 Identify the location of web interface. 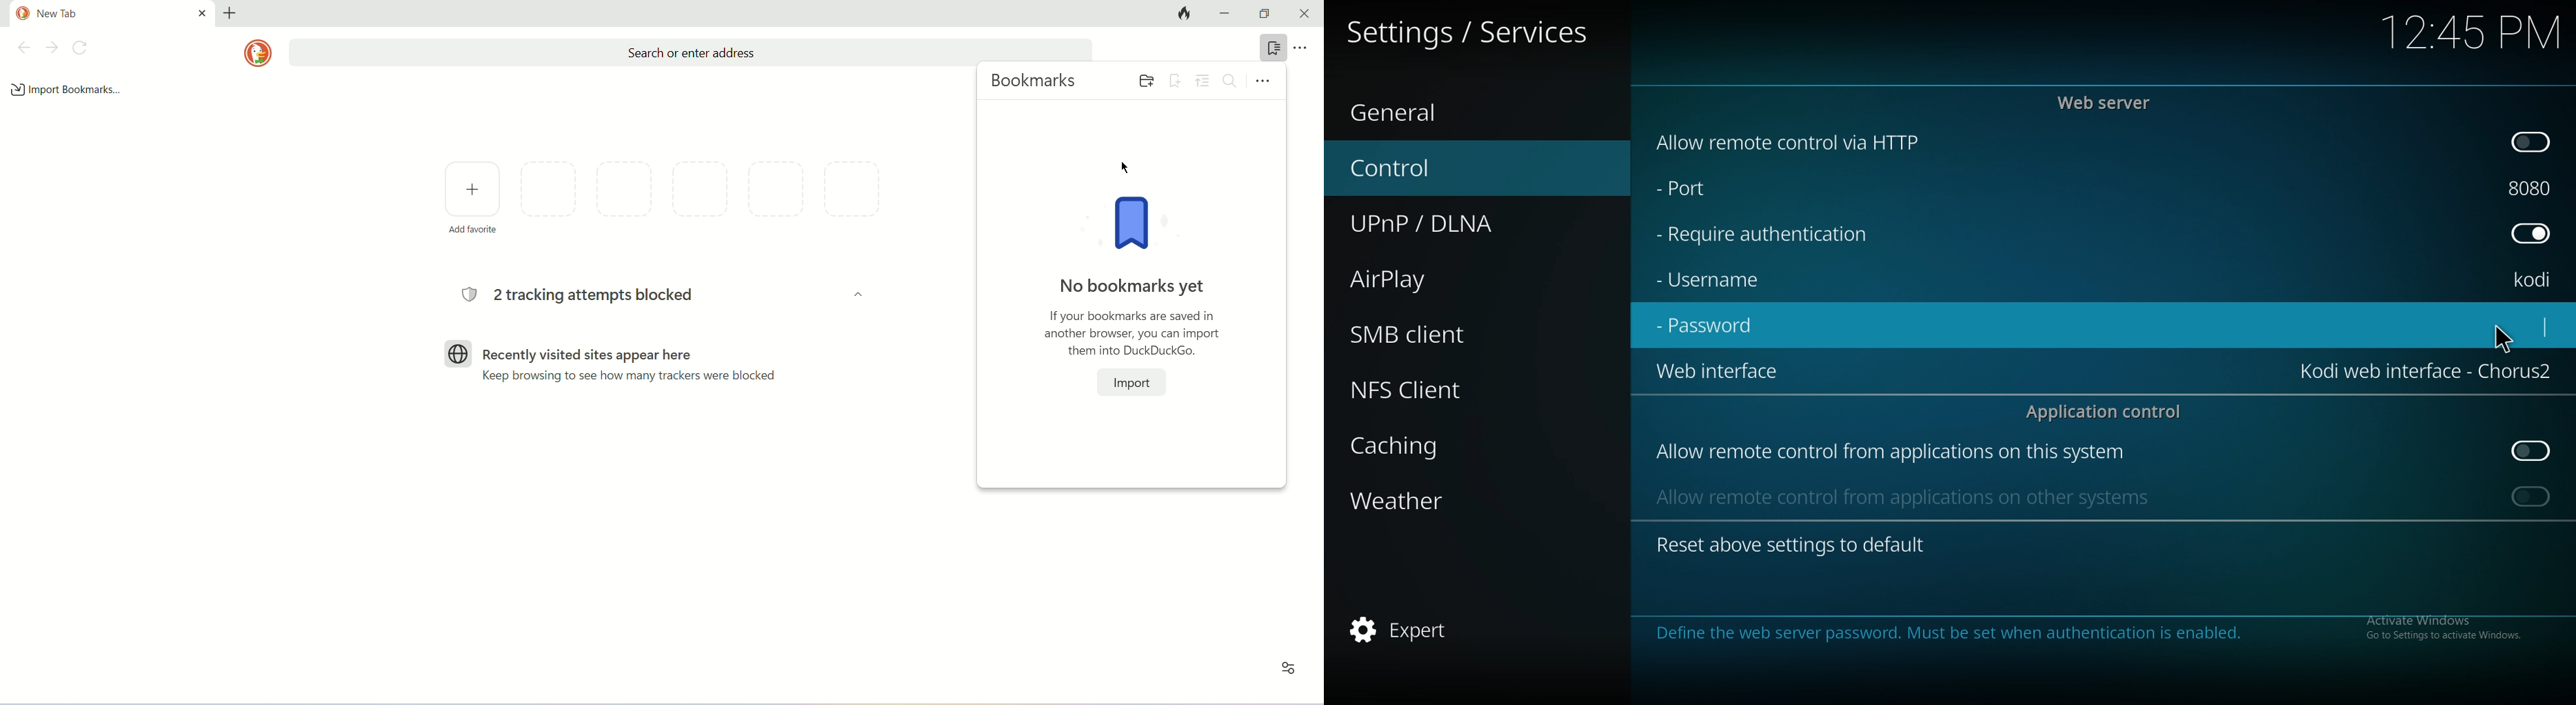
(2427, 369).